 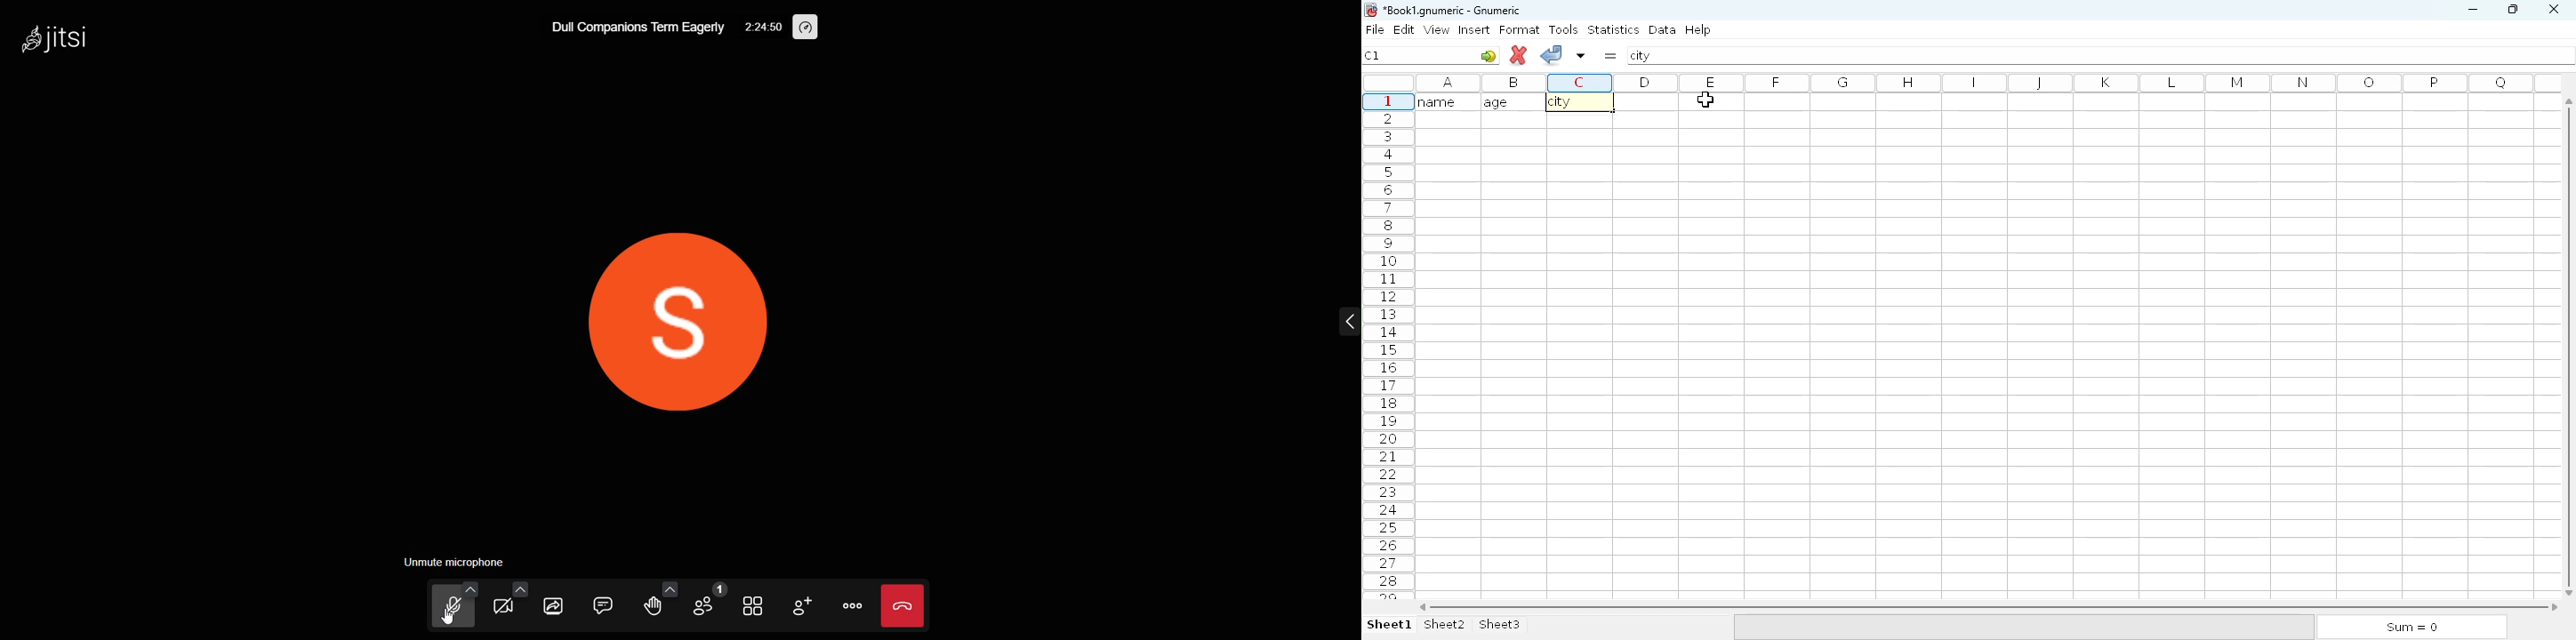 What do you see at coordinates (1446, 625) in the screenshot?
I see `sheet2` at bounding box center [1446, 625].